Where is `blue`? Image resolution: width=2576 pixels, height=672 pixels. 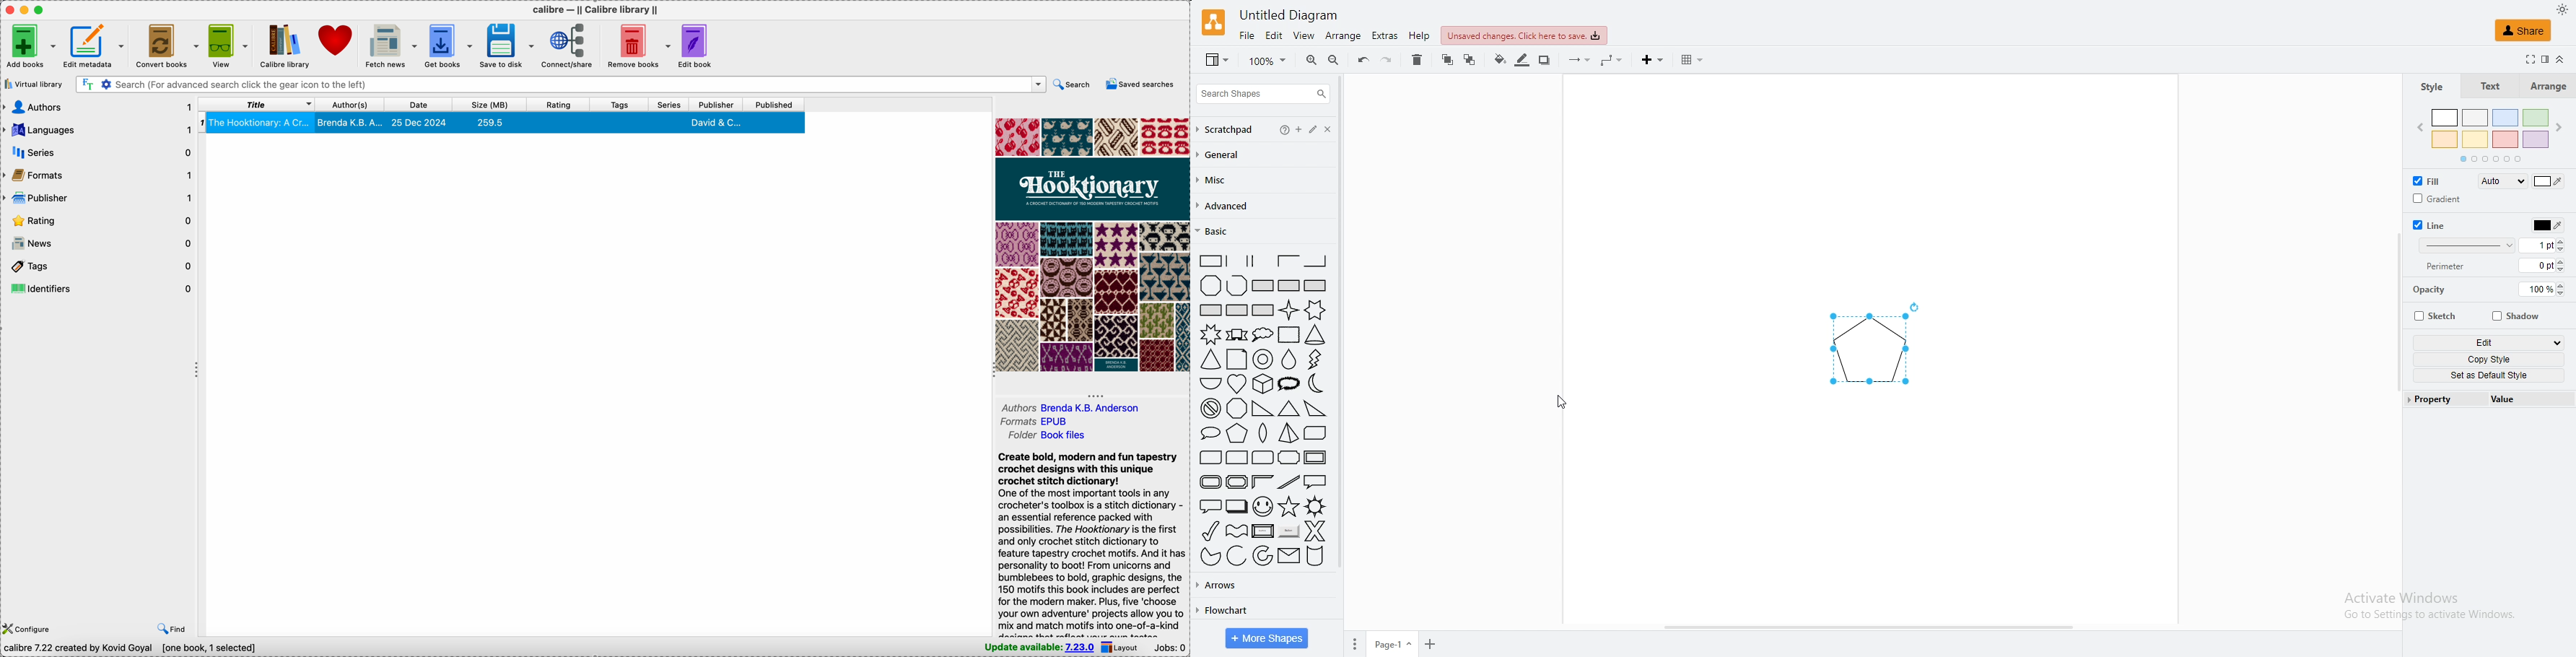
blue is located at coordinates (2506, 118).